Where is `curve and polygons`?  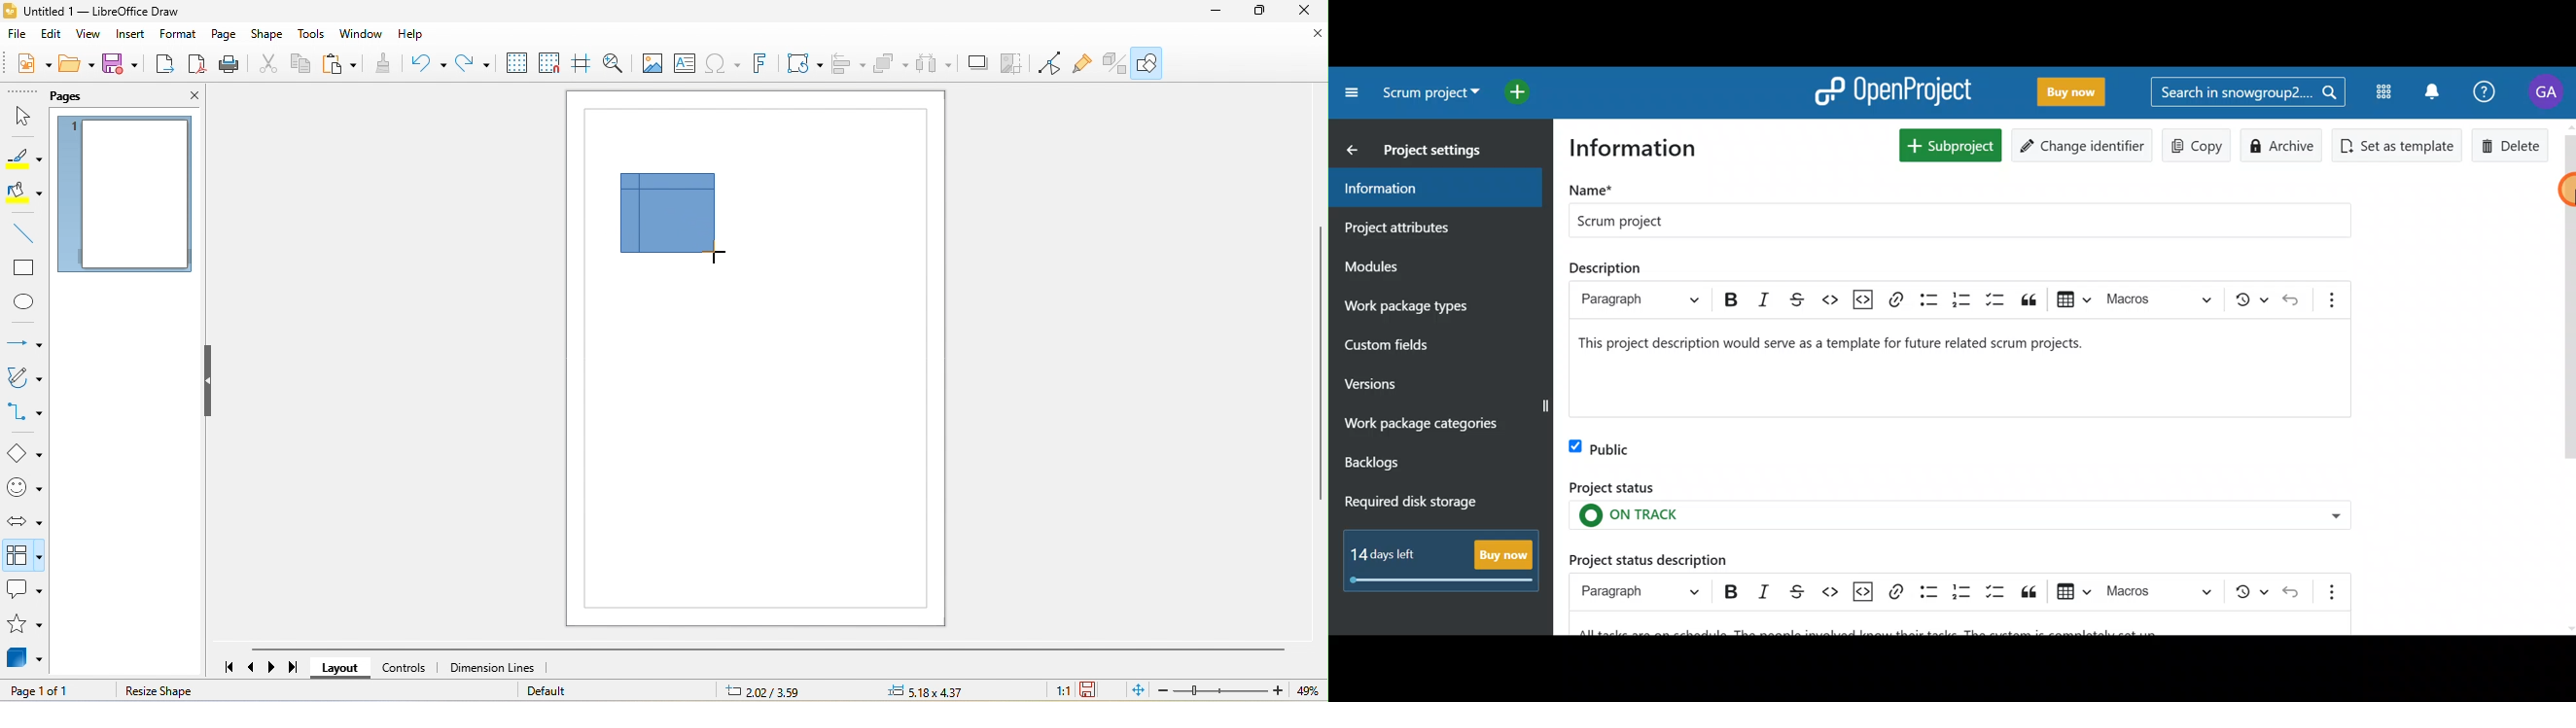 curve and polygons is located at coordinates (23, 379).